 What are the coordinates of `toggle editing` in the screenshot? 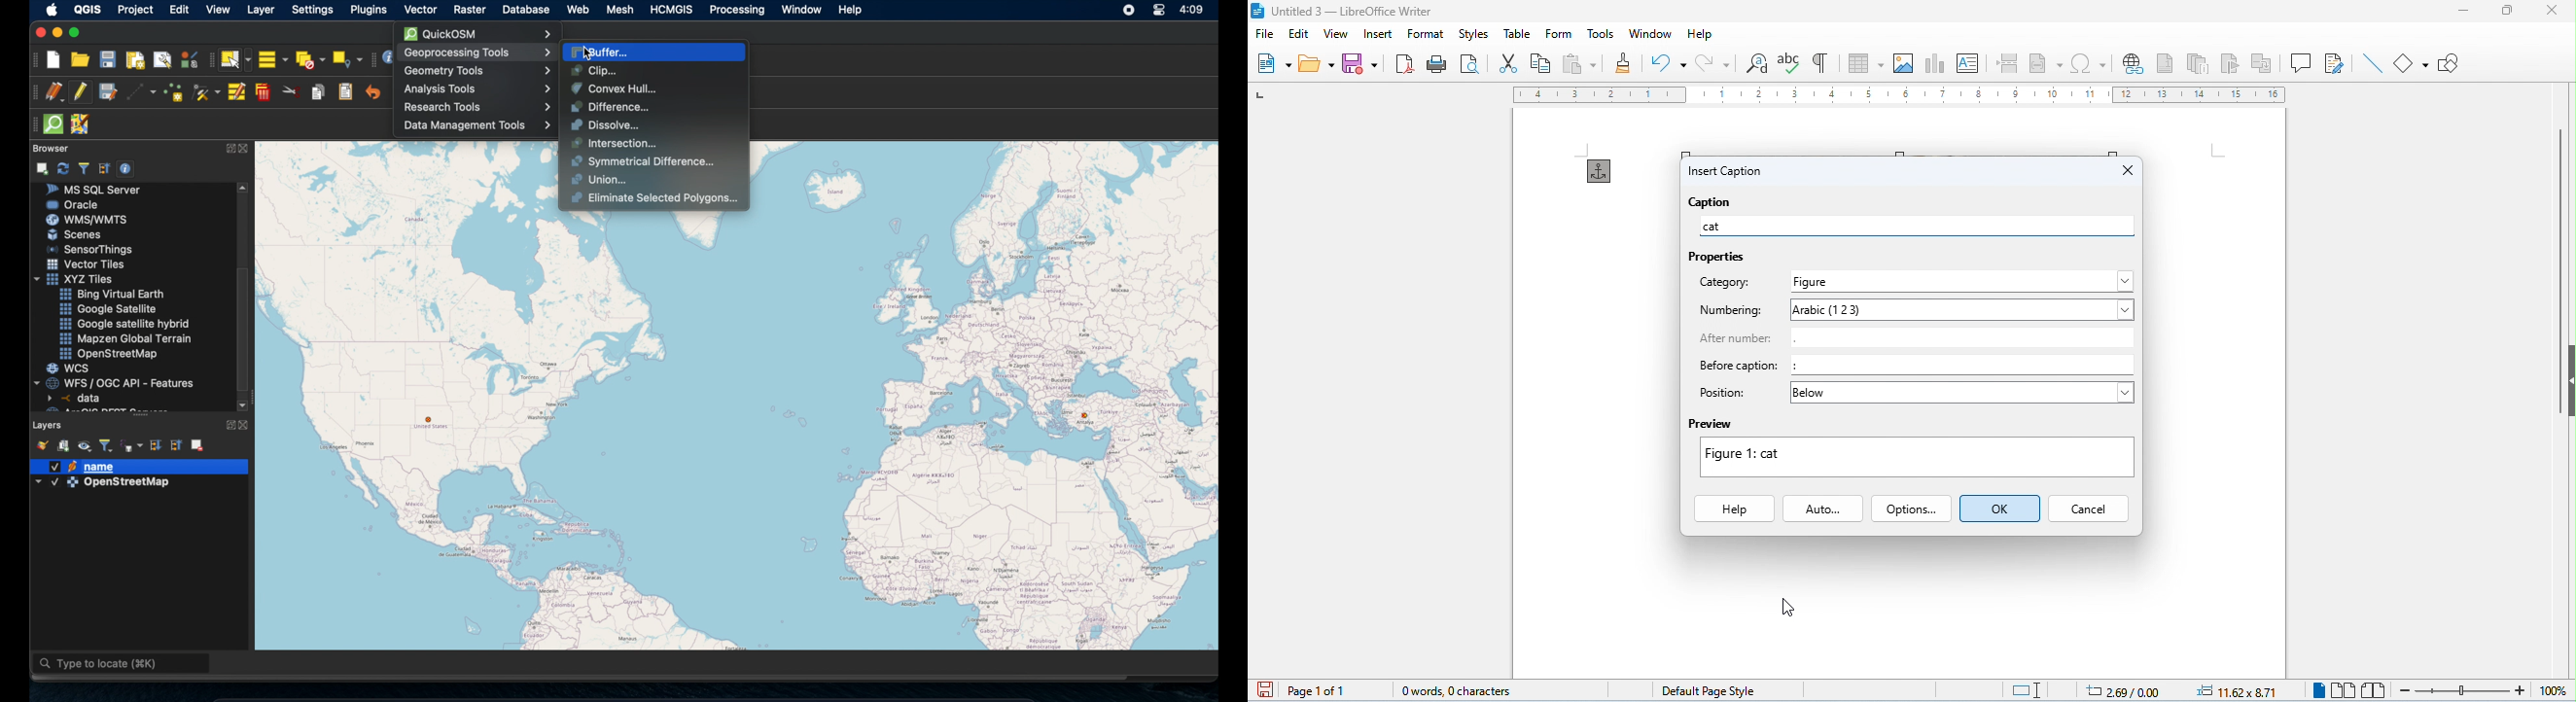 It's located at (80, 92).